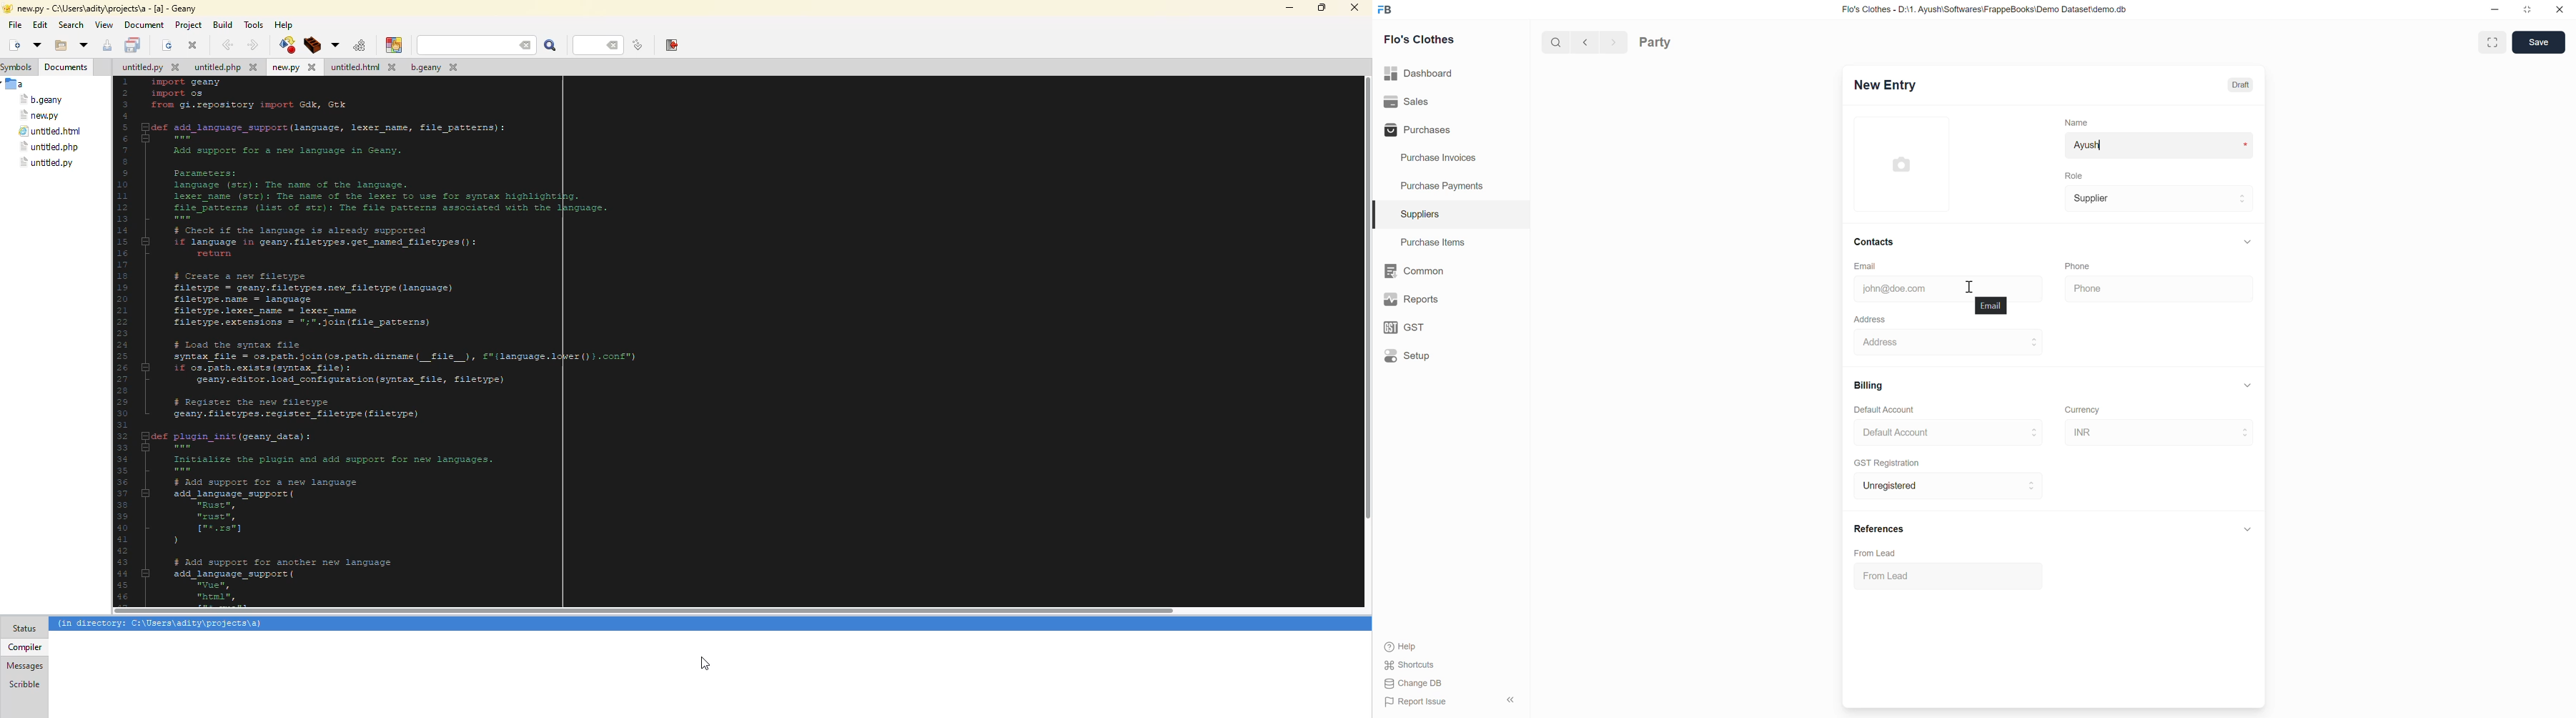  What do you see at coordinates (1902, 164) in the screenshot?
I see `Click to add image` at bounding box center [1902, 164].